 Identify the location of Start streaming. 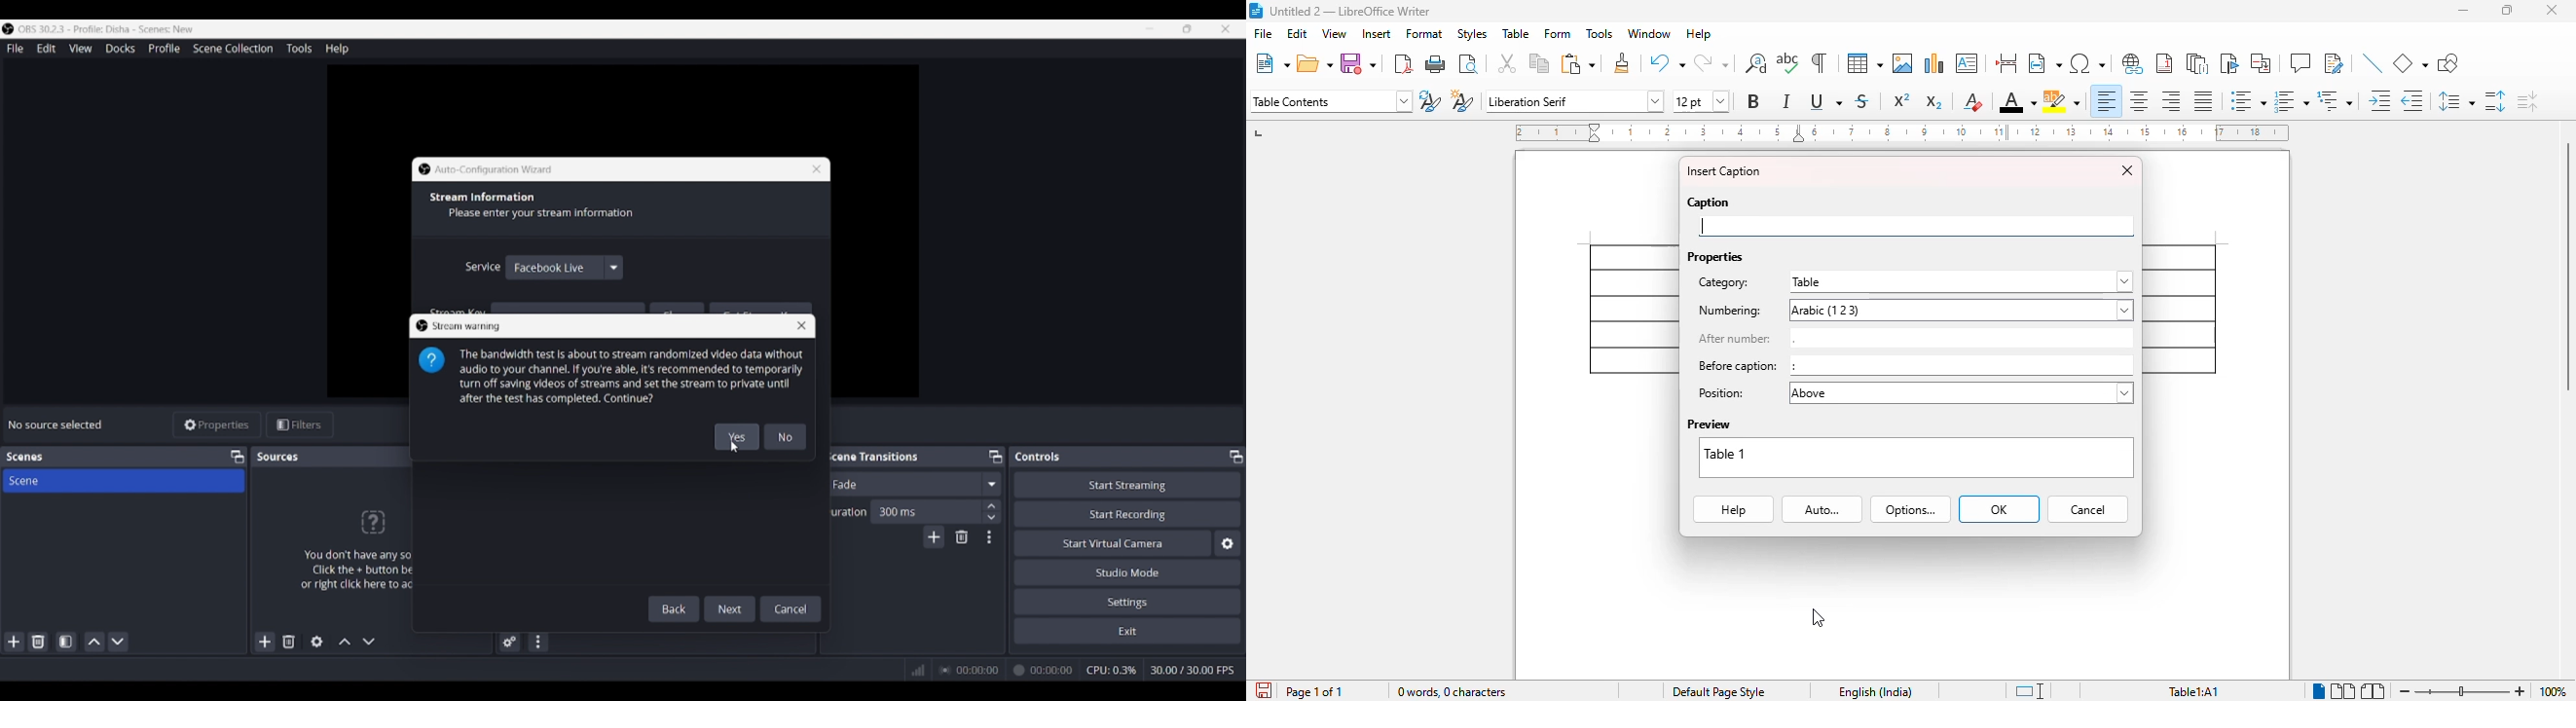
(1128, 484).